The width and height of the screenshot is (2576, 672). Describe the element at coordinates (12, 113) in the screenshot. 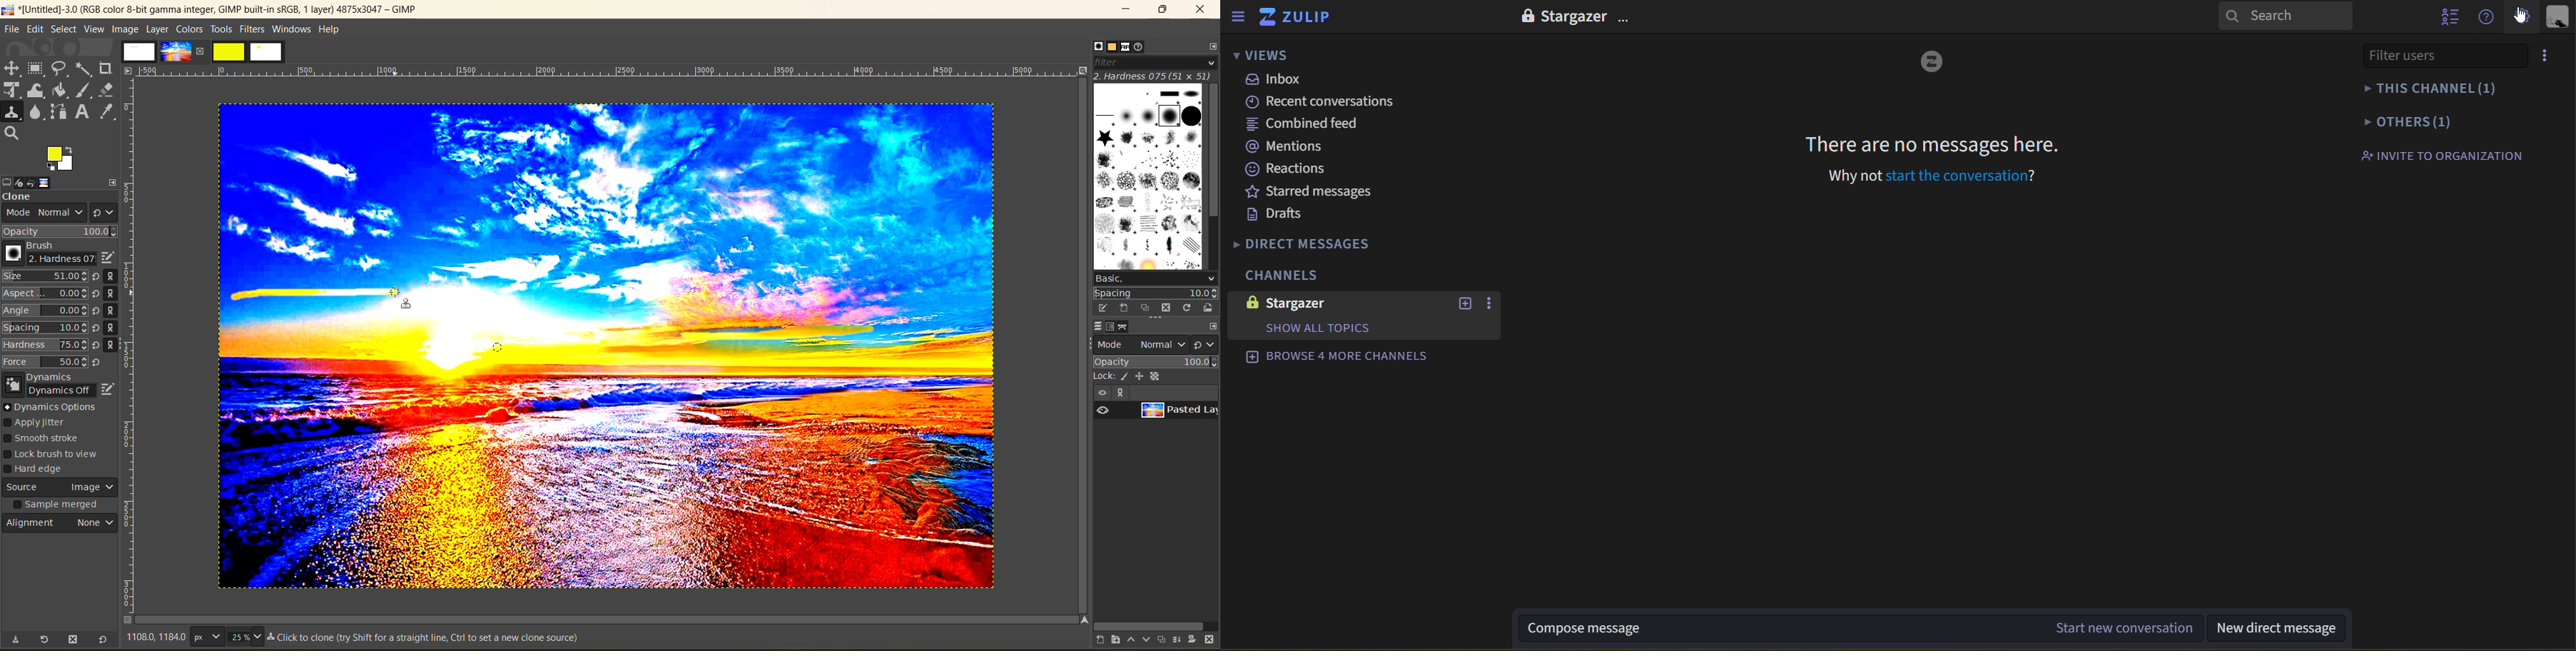

I see `clone tool` at that location.